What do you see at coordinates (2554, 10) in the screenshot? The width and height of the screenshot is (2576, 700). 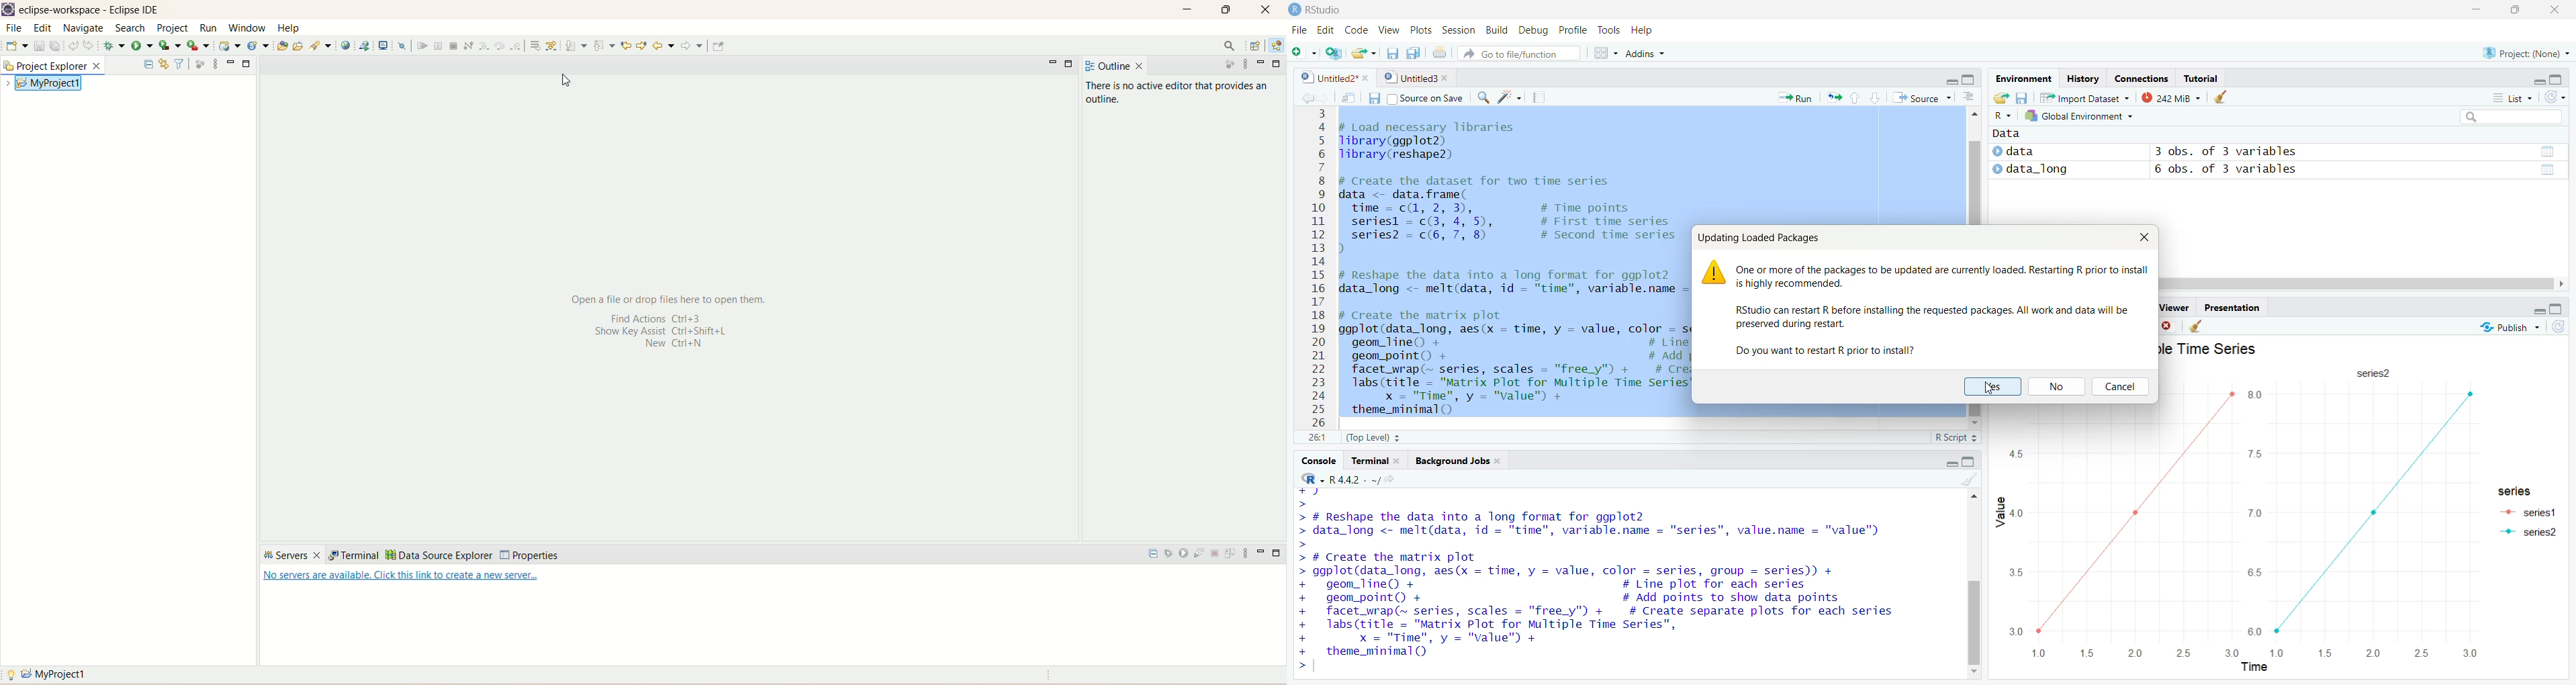 I see `Close` at bounding box center [2554, 10].